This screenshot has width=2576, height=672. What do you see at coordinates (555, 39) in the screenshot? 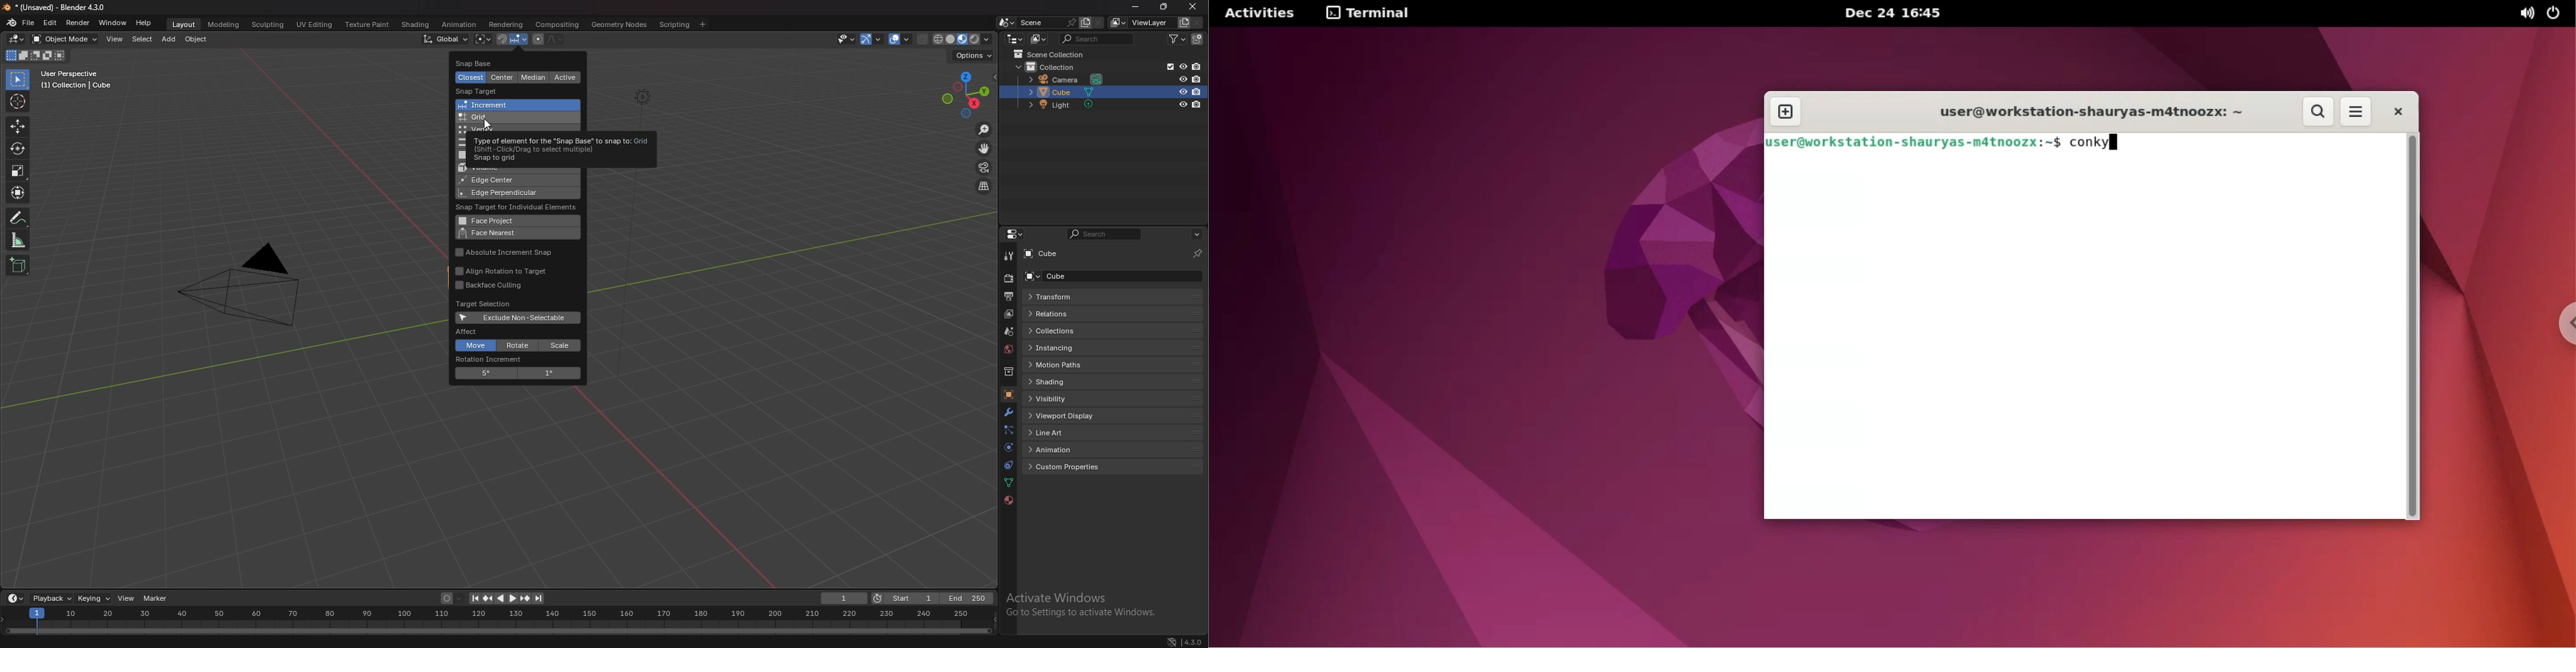
I see `proportional editing fall off` at bounding box center [555, 39].